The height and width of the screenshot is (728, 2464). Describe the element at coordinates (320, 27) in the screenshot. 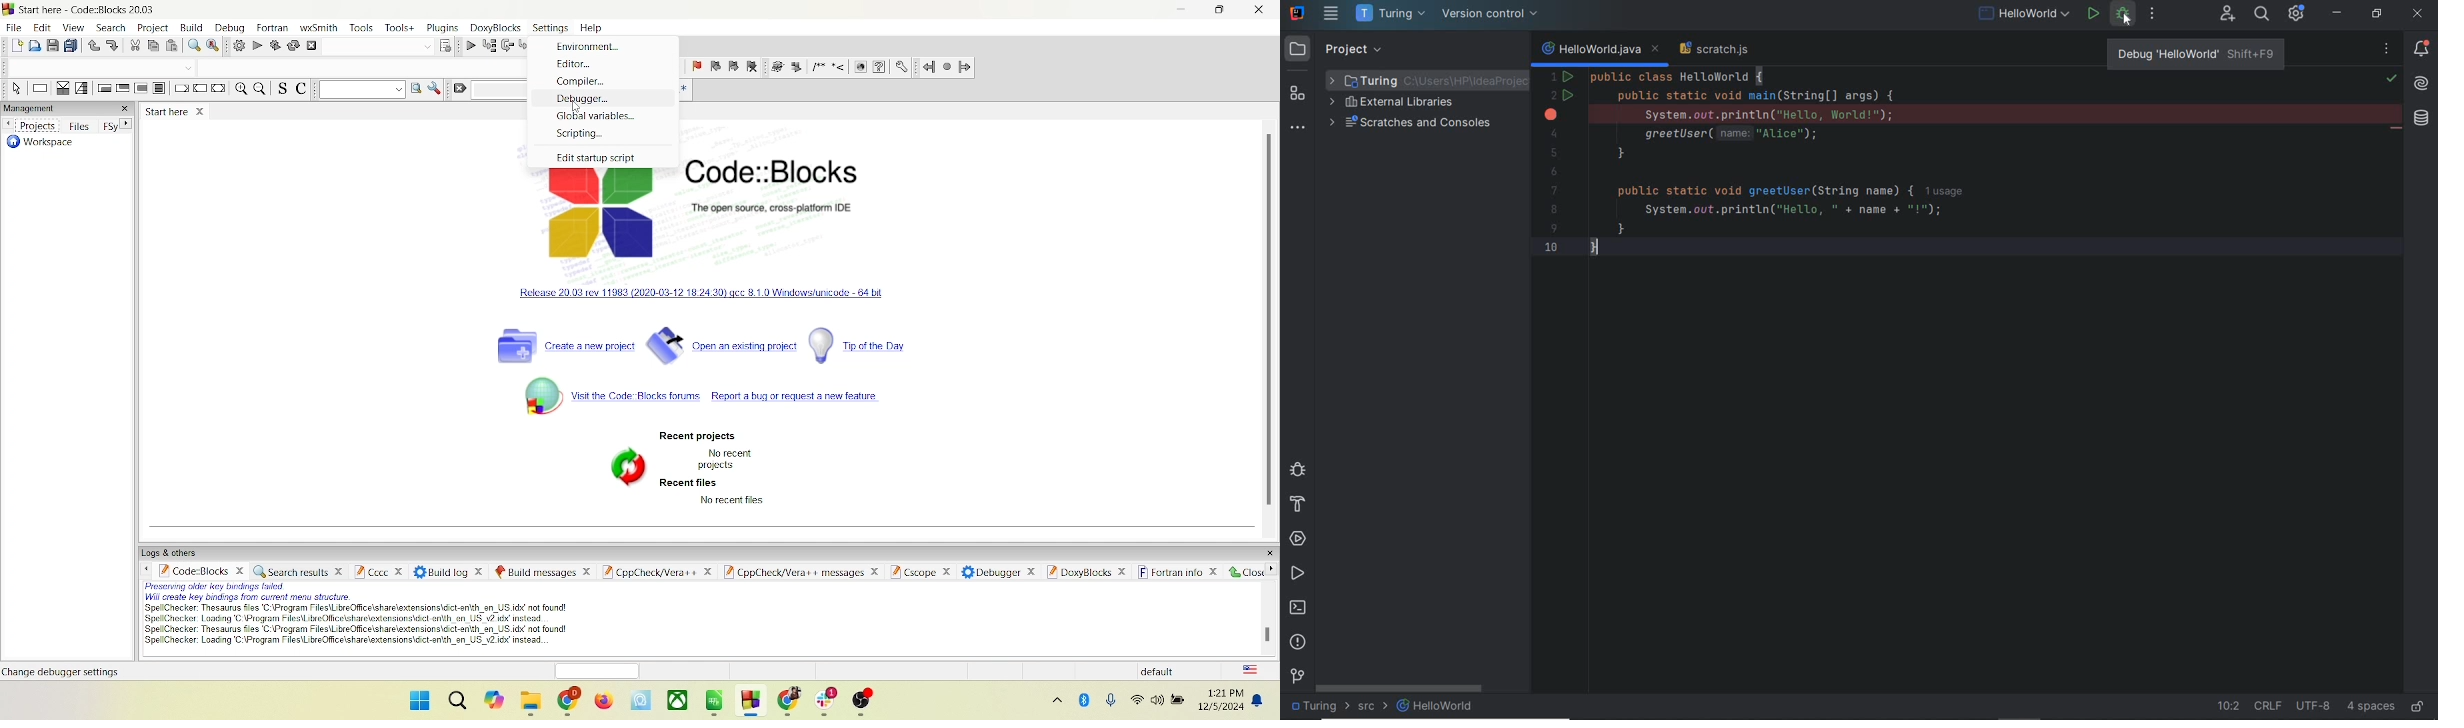

I see `wxSmith` at that location.